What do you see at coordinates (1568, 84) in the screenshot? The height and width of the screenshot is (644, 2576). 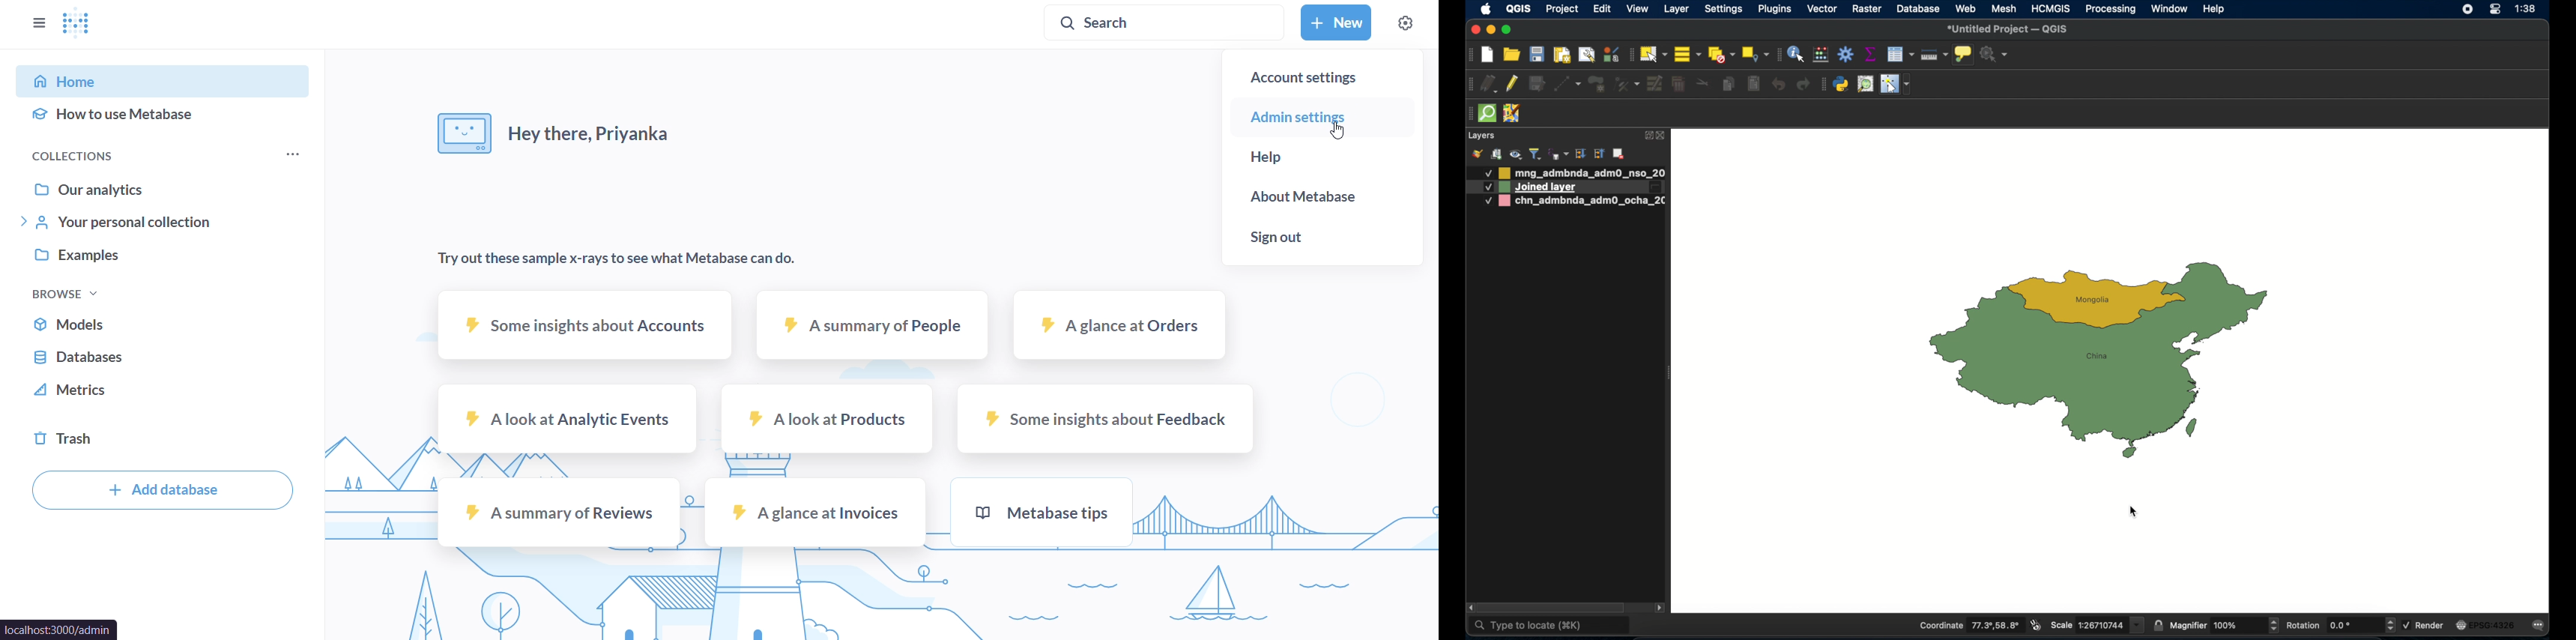 I see `digitize with segment` at bounding box center [1568, 84].